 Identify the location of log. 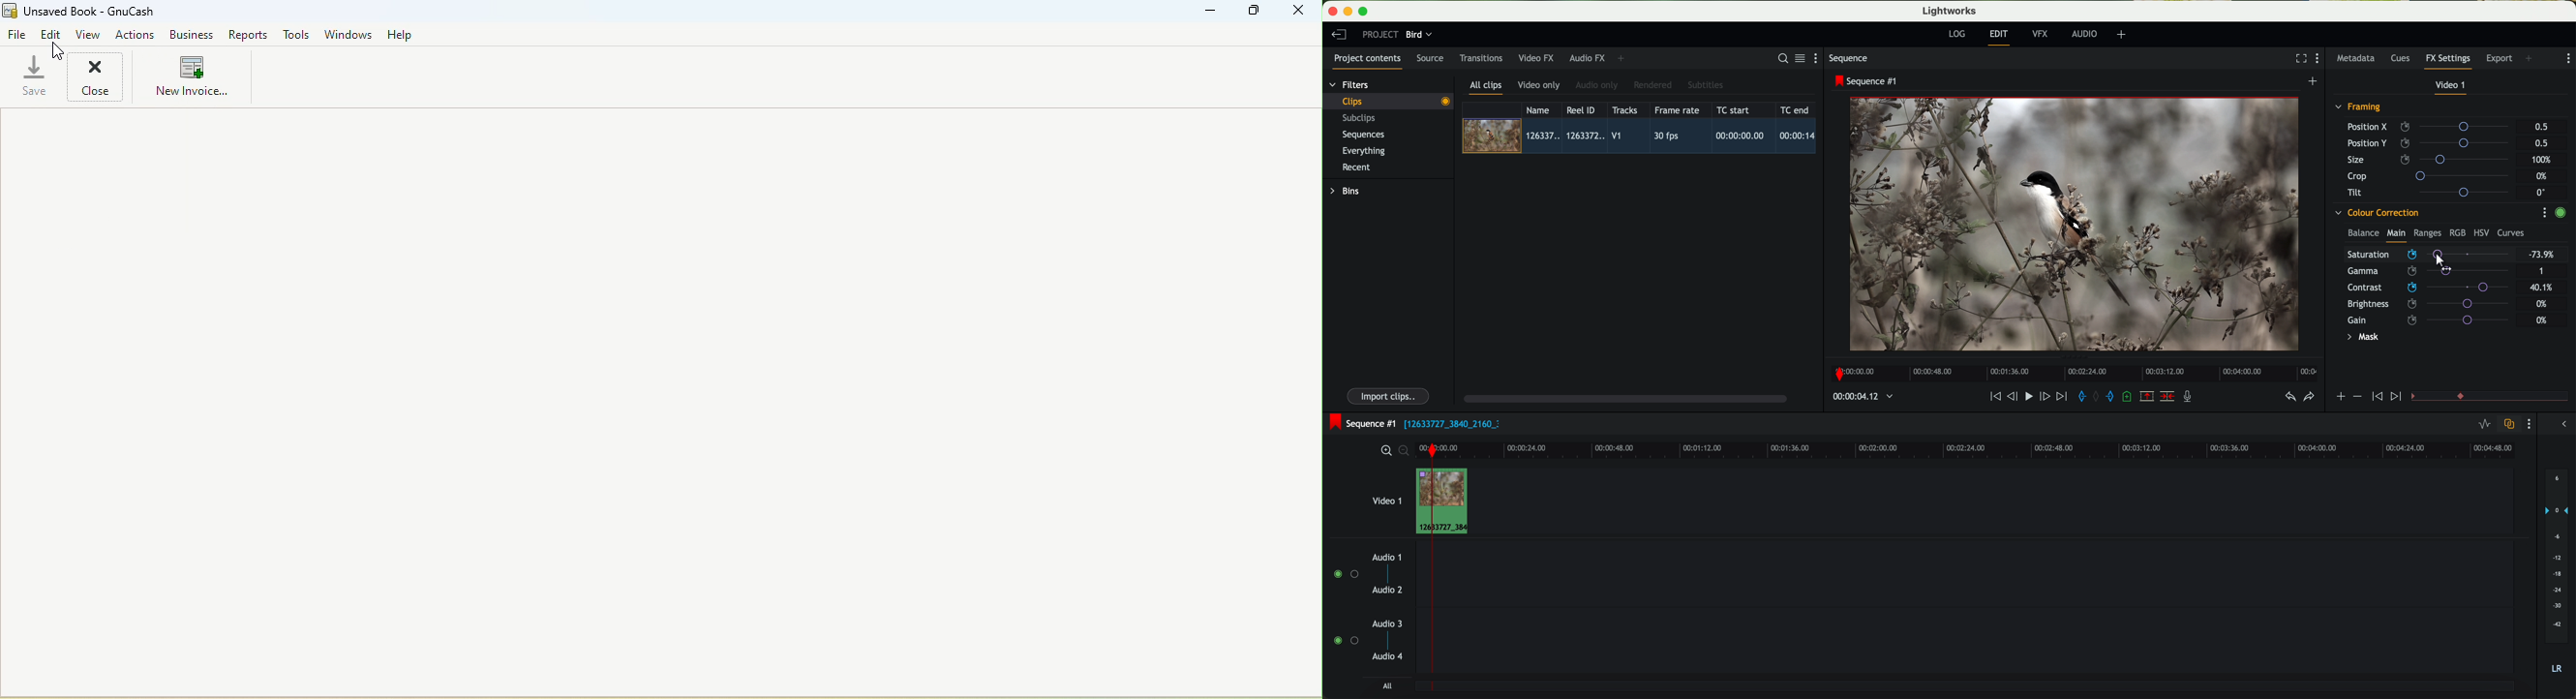
(1957, 34).